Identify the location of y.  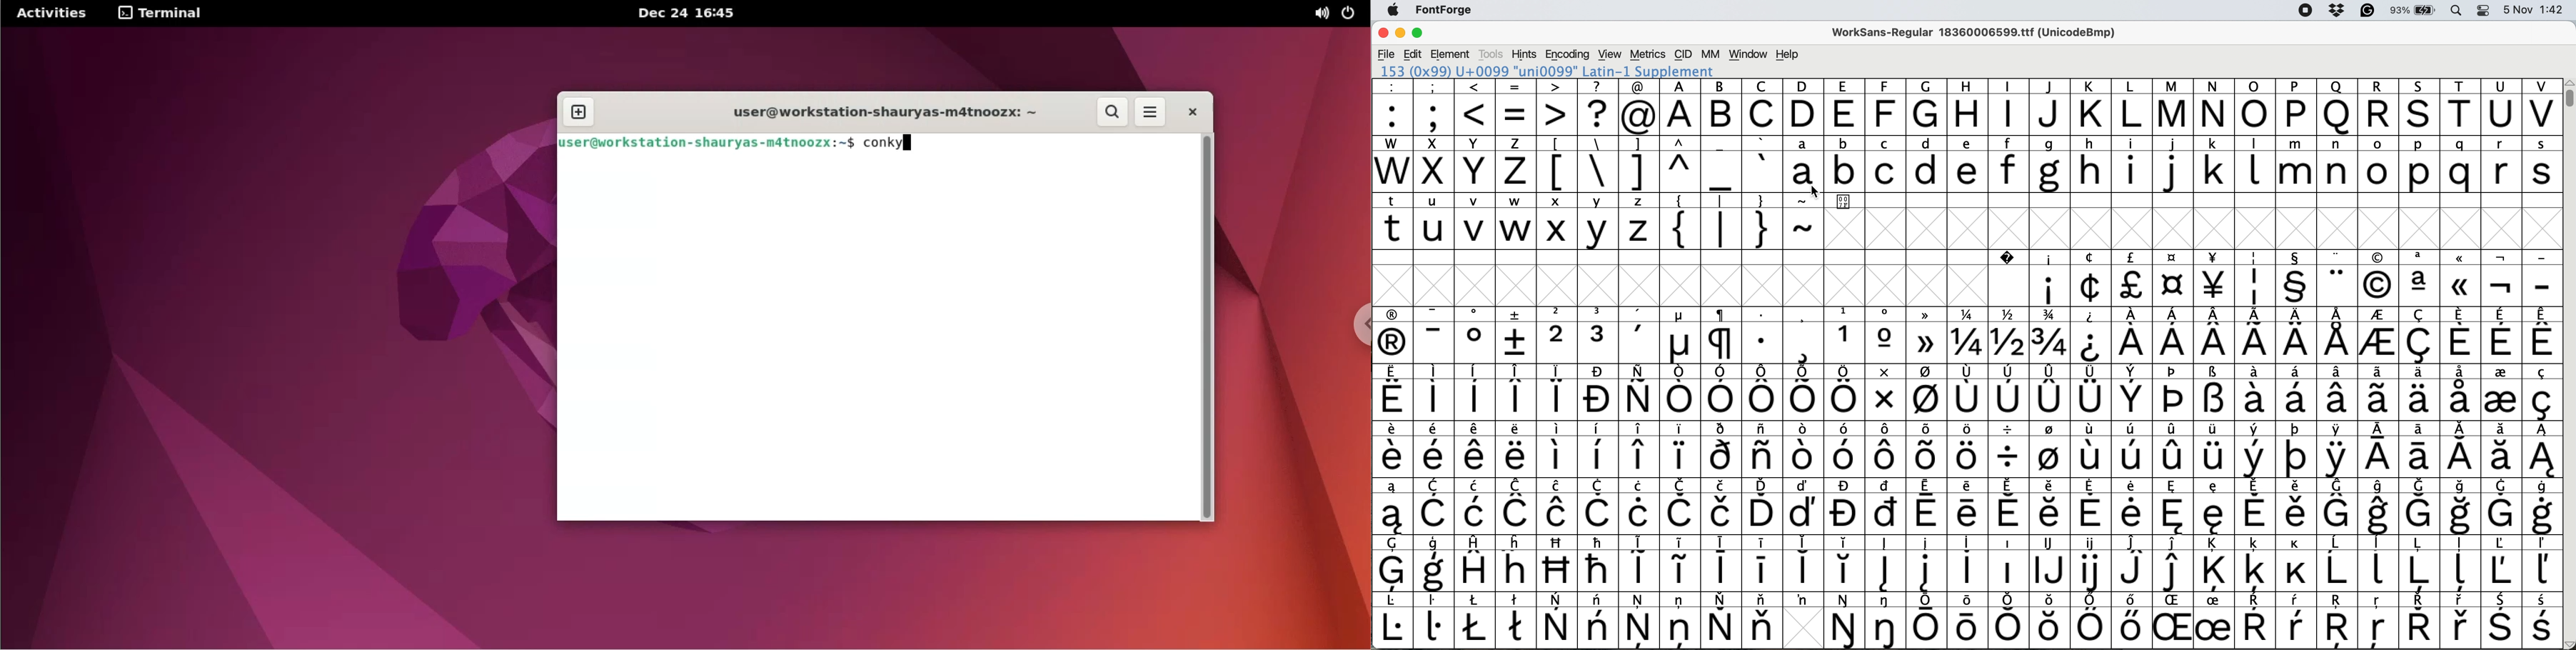
(1596, 221).